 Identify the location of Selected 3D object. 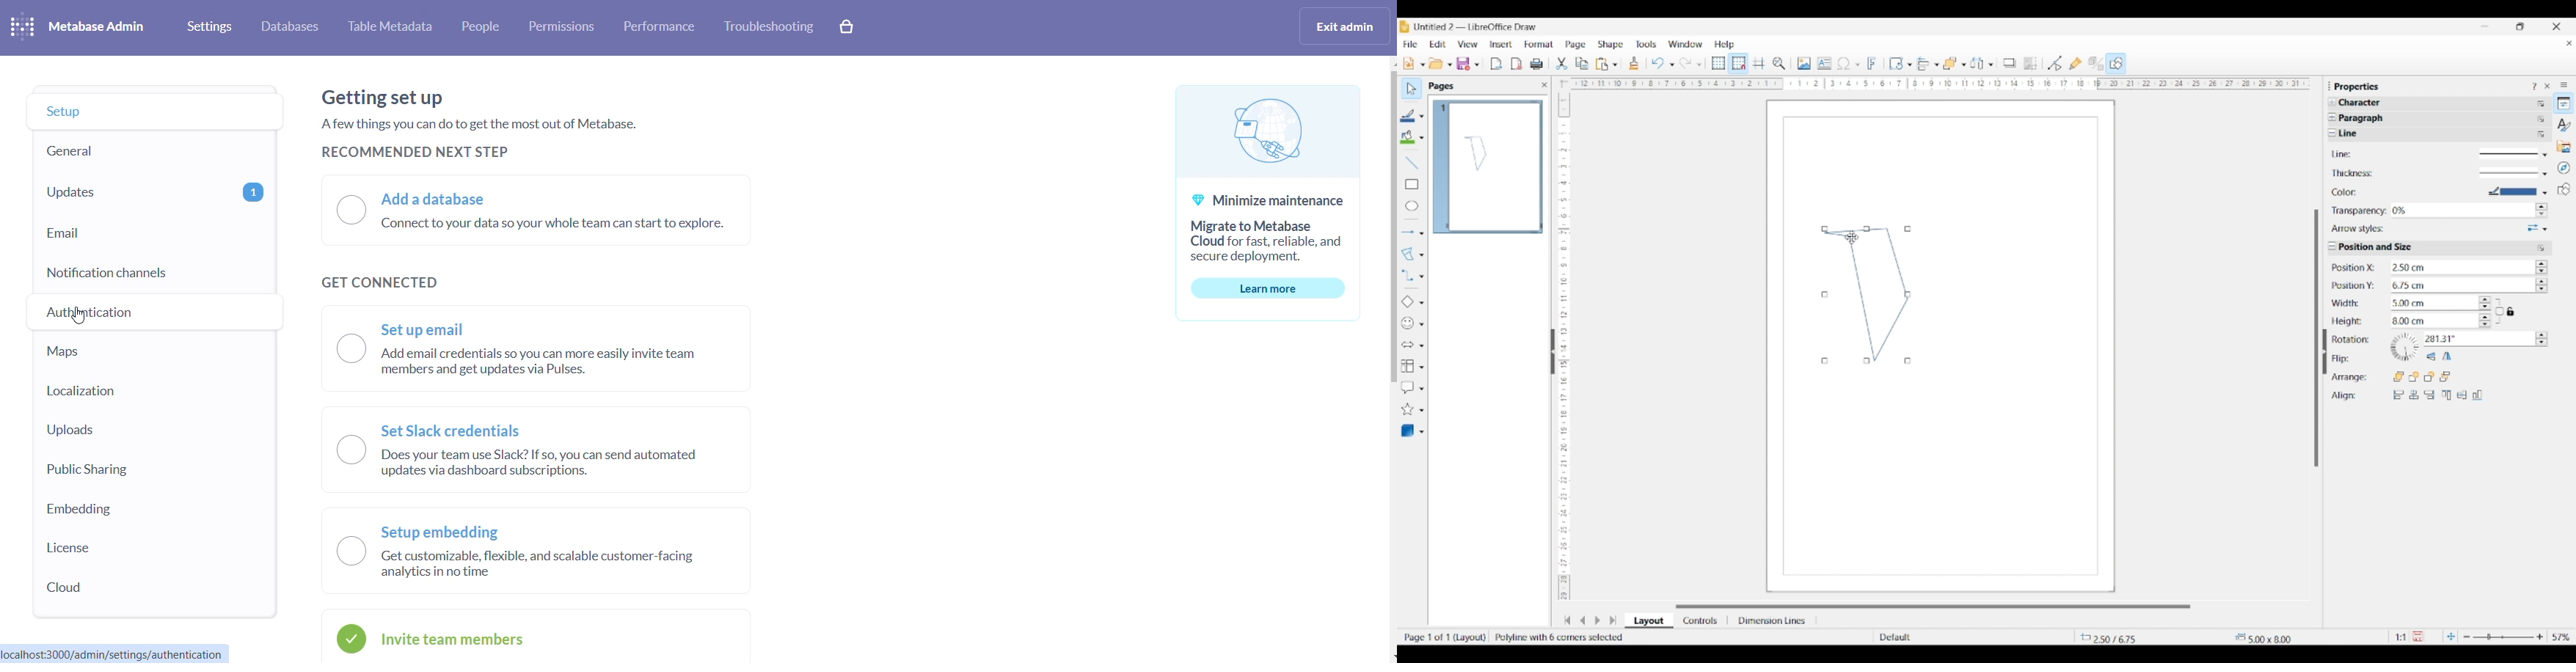
(1407, 431).